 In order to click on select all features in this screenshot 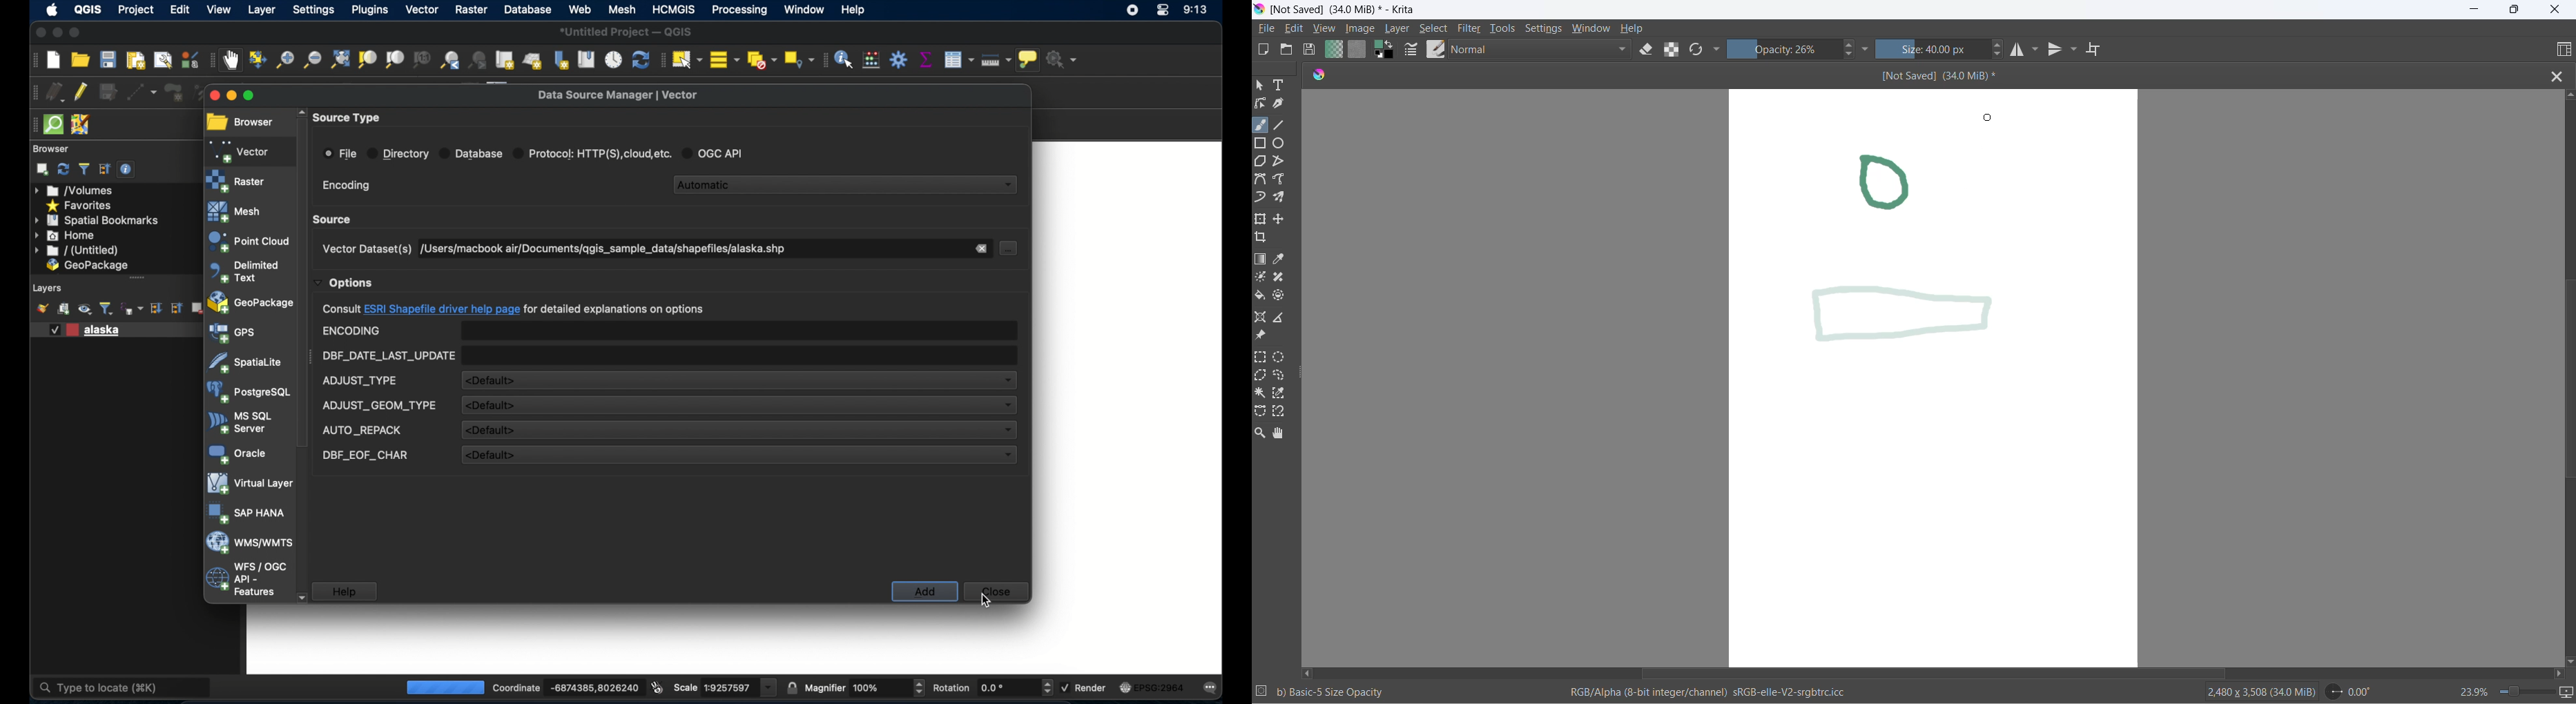, I will do `click(726, 59)`.